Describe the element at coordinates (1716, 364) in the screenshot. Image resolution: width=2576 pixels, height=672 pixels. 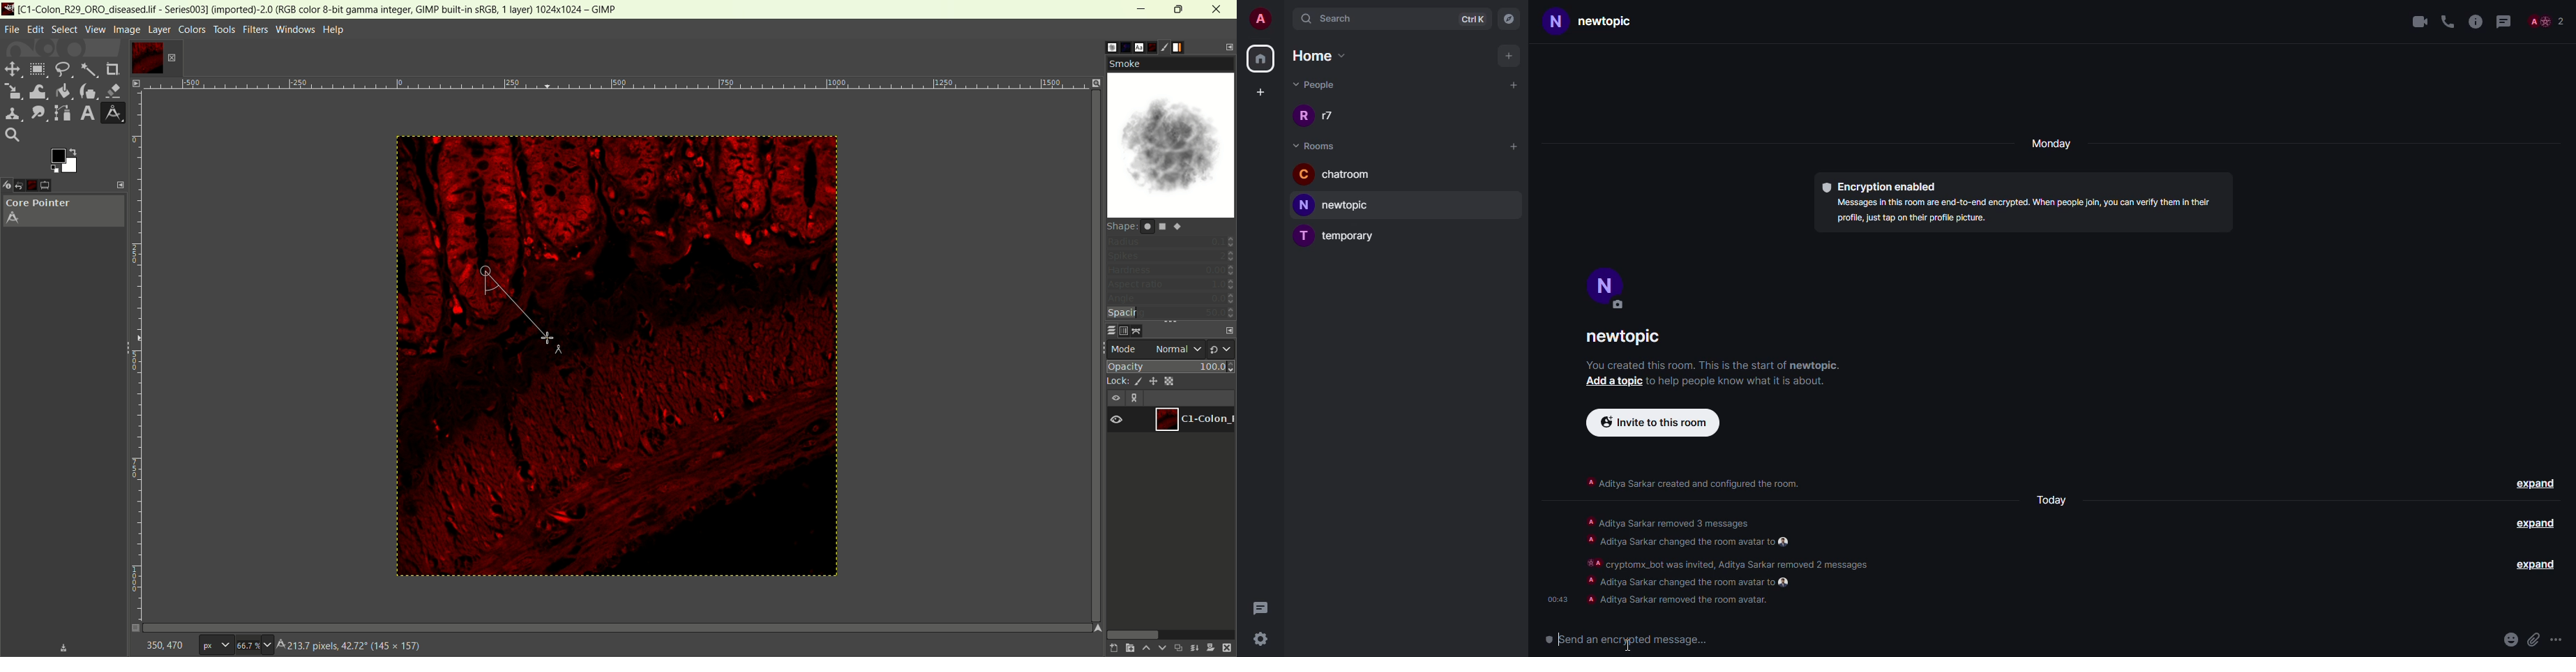
I see `You created this room. This is the start of newtopic.` at that location.